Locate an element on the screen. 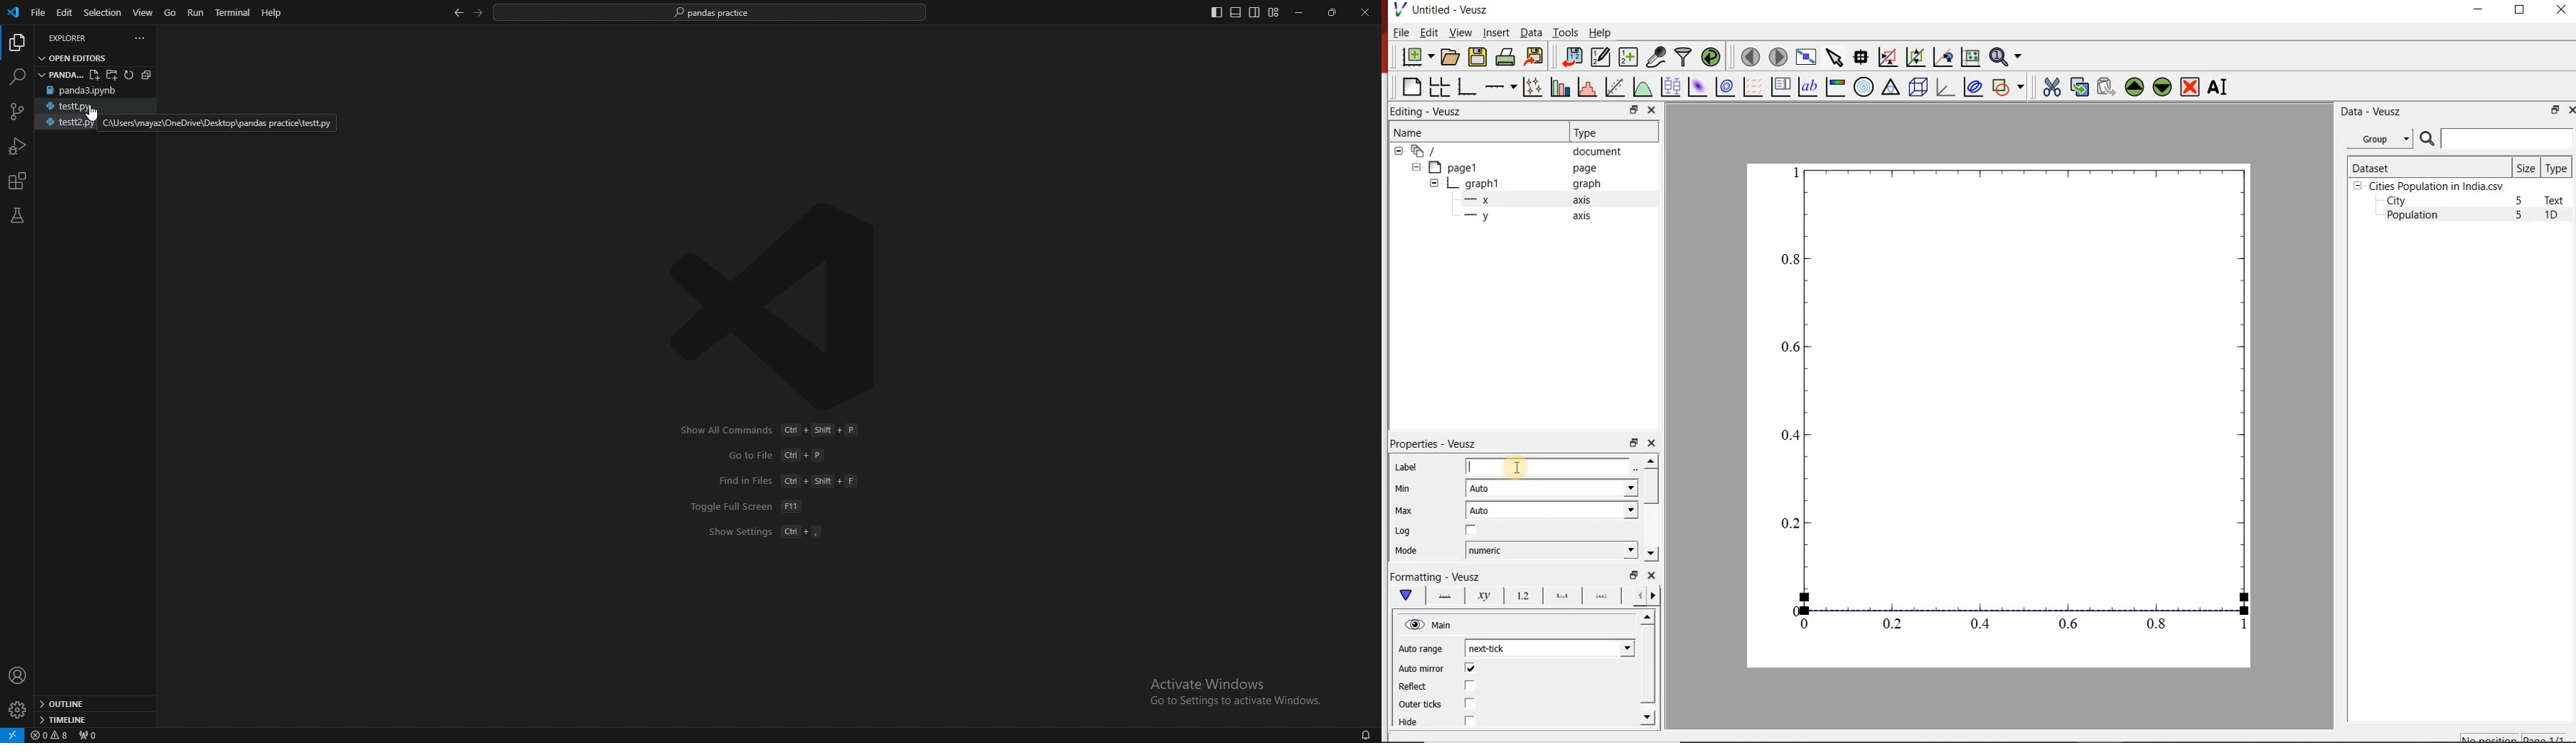  print the document is located at coordinates (1505, 58).